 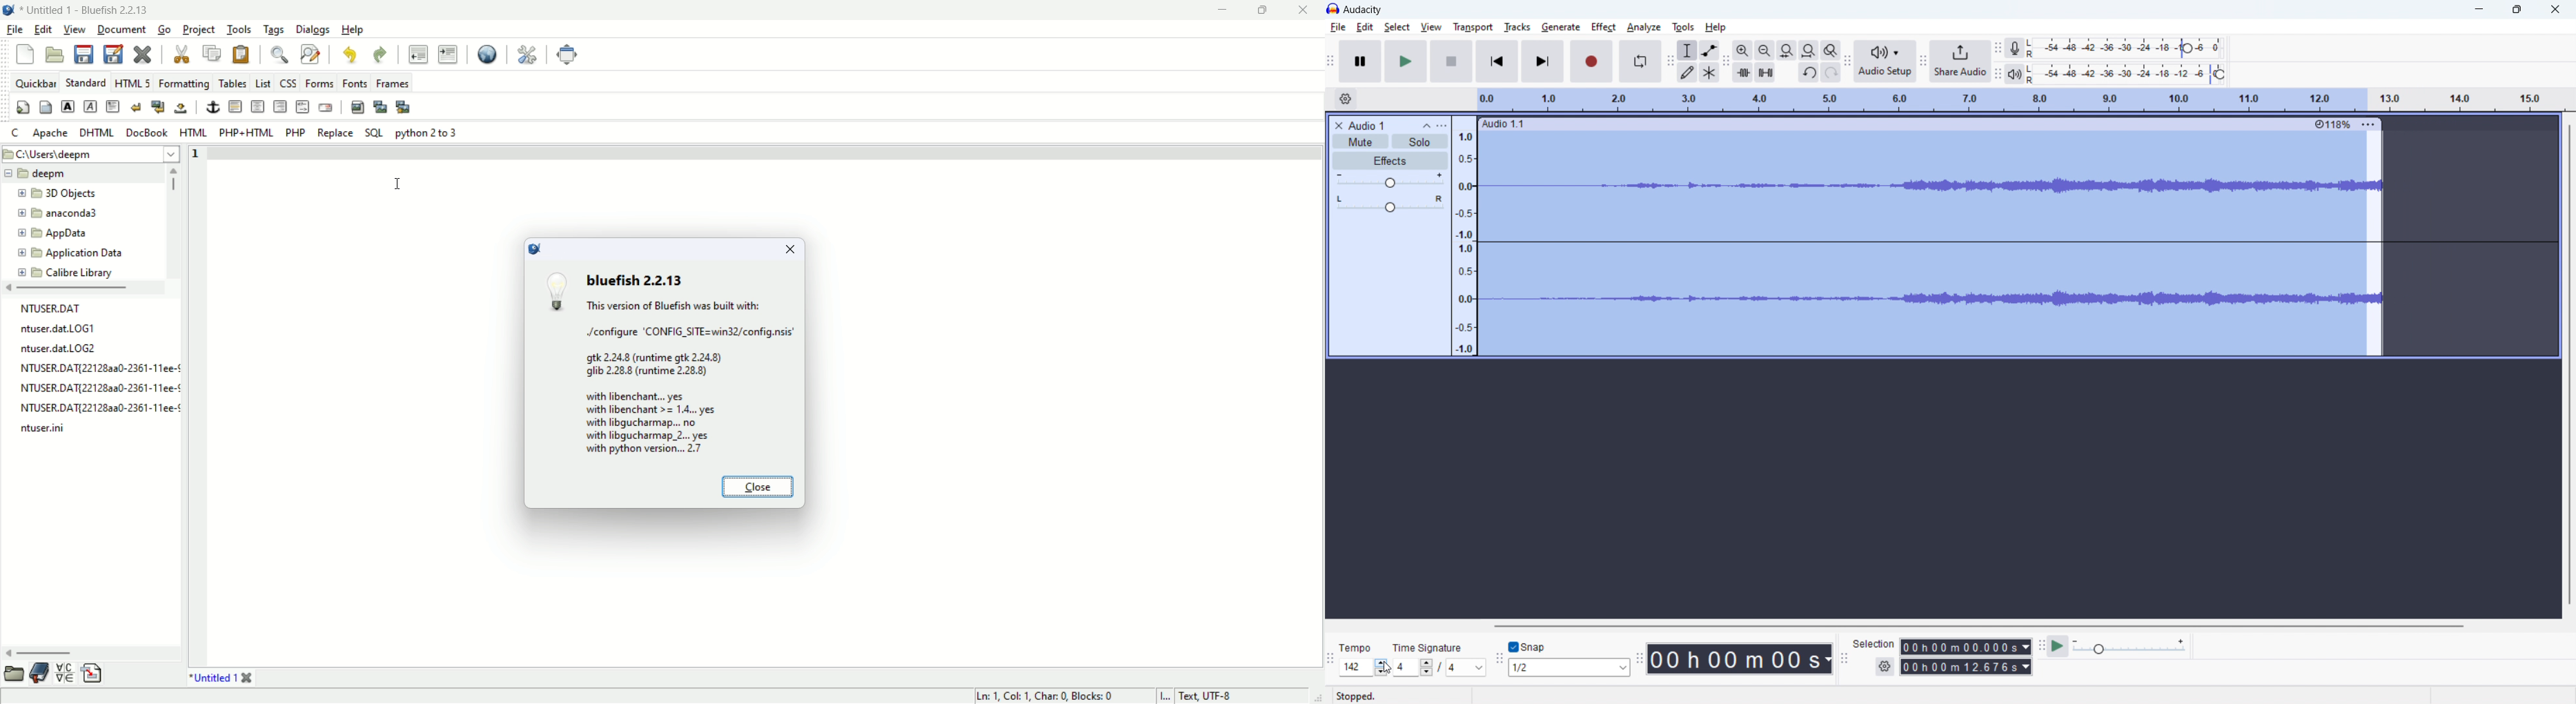 What do you see at coordinates (1885, 61) in the screenshot?
I see `audio setup` at bounding box center [1885, 61].